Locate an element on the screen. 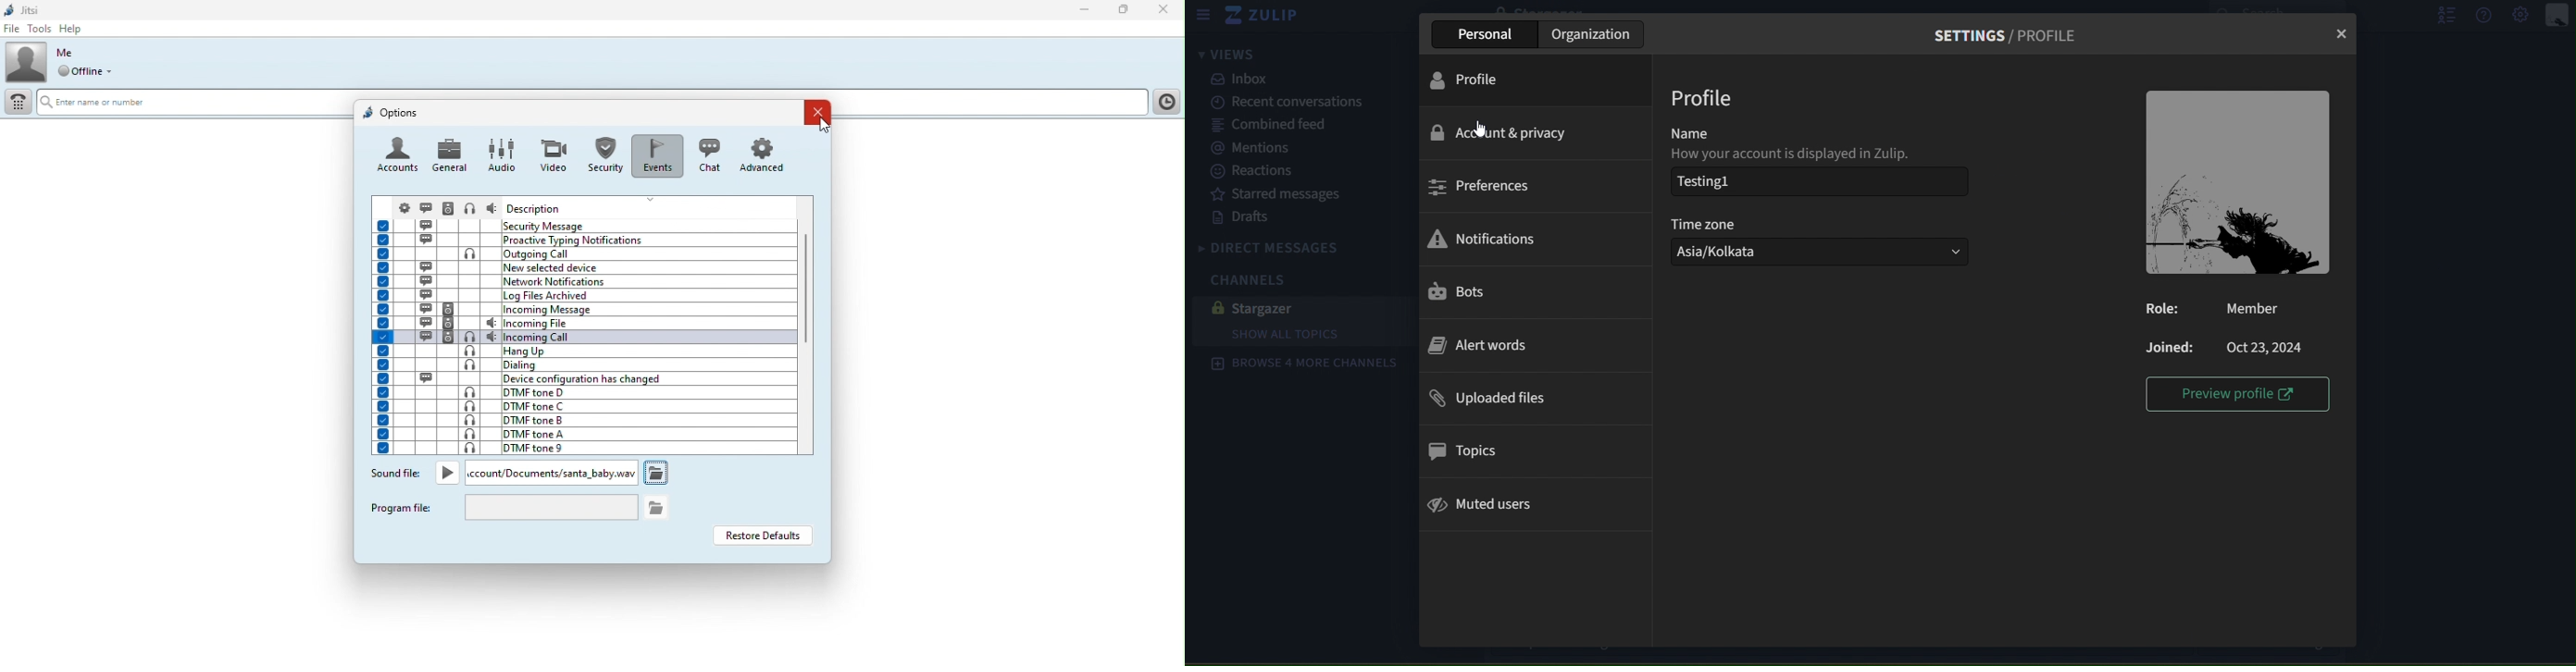 The image size is (2576, 672). help is located at coordinates (74, 29).